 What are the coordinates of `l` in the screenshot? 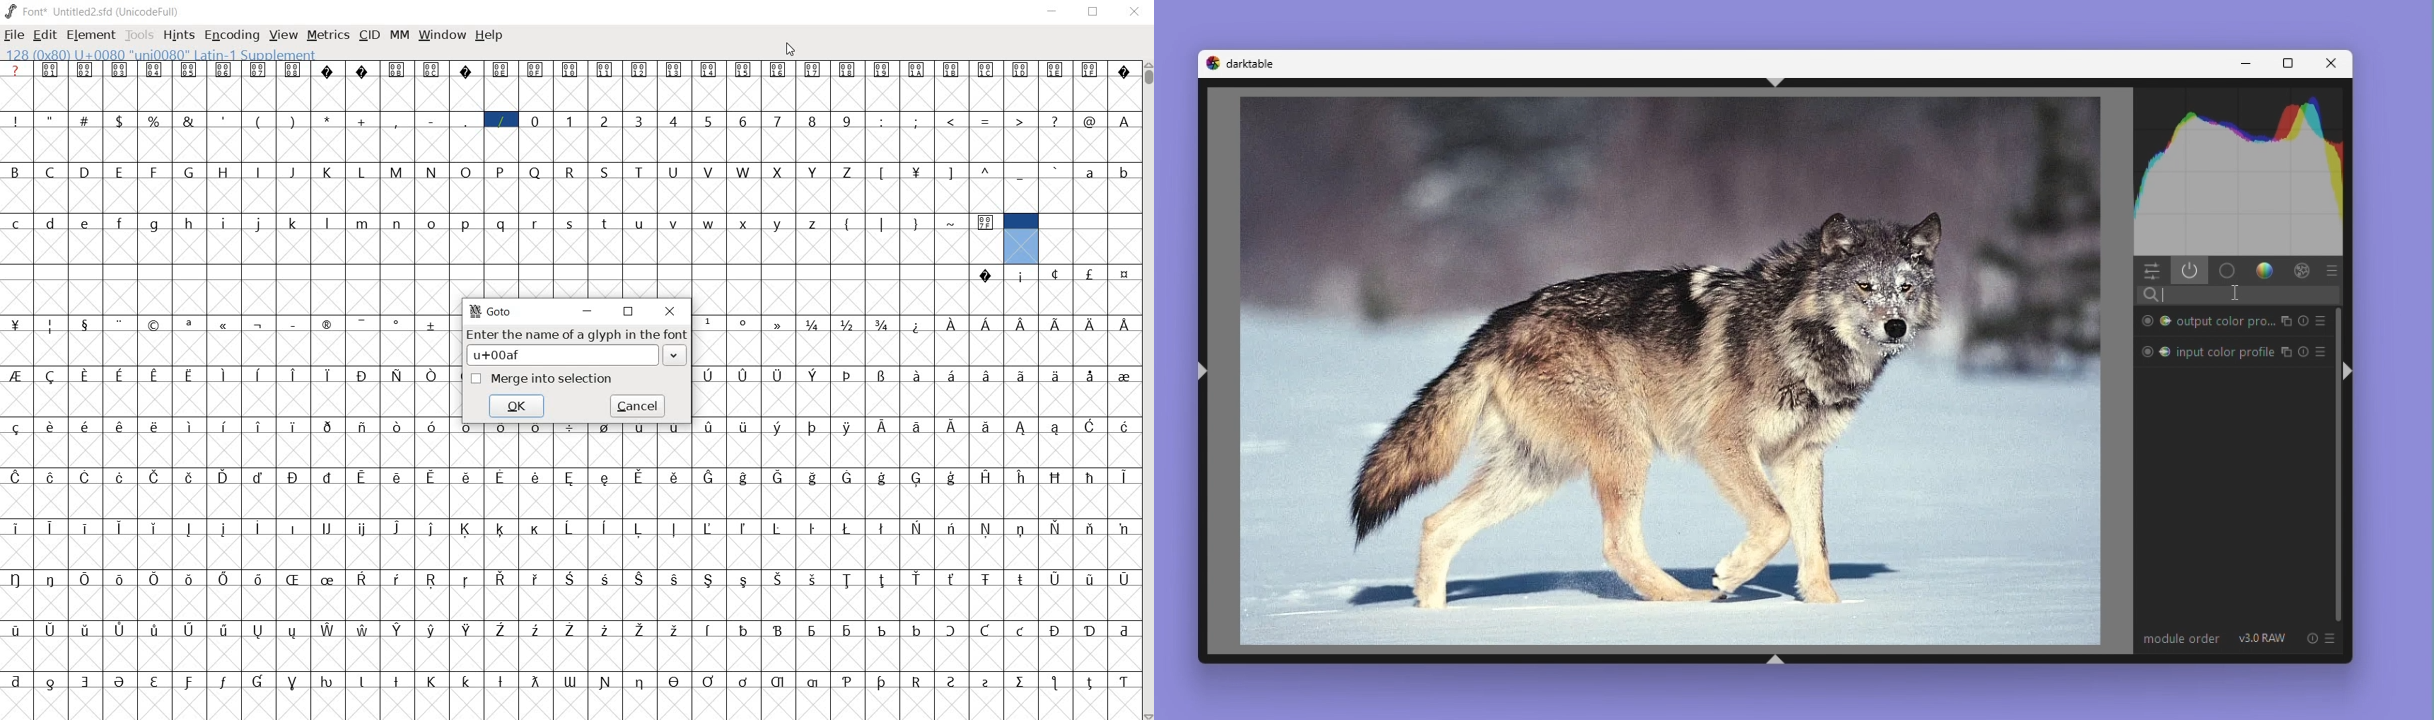 It's located at (330, 221).